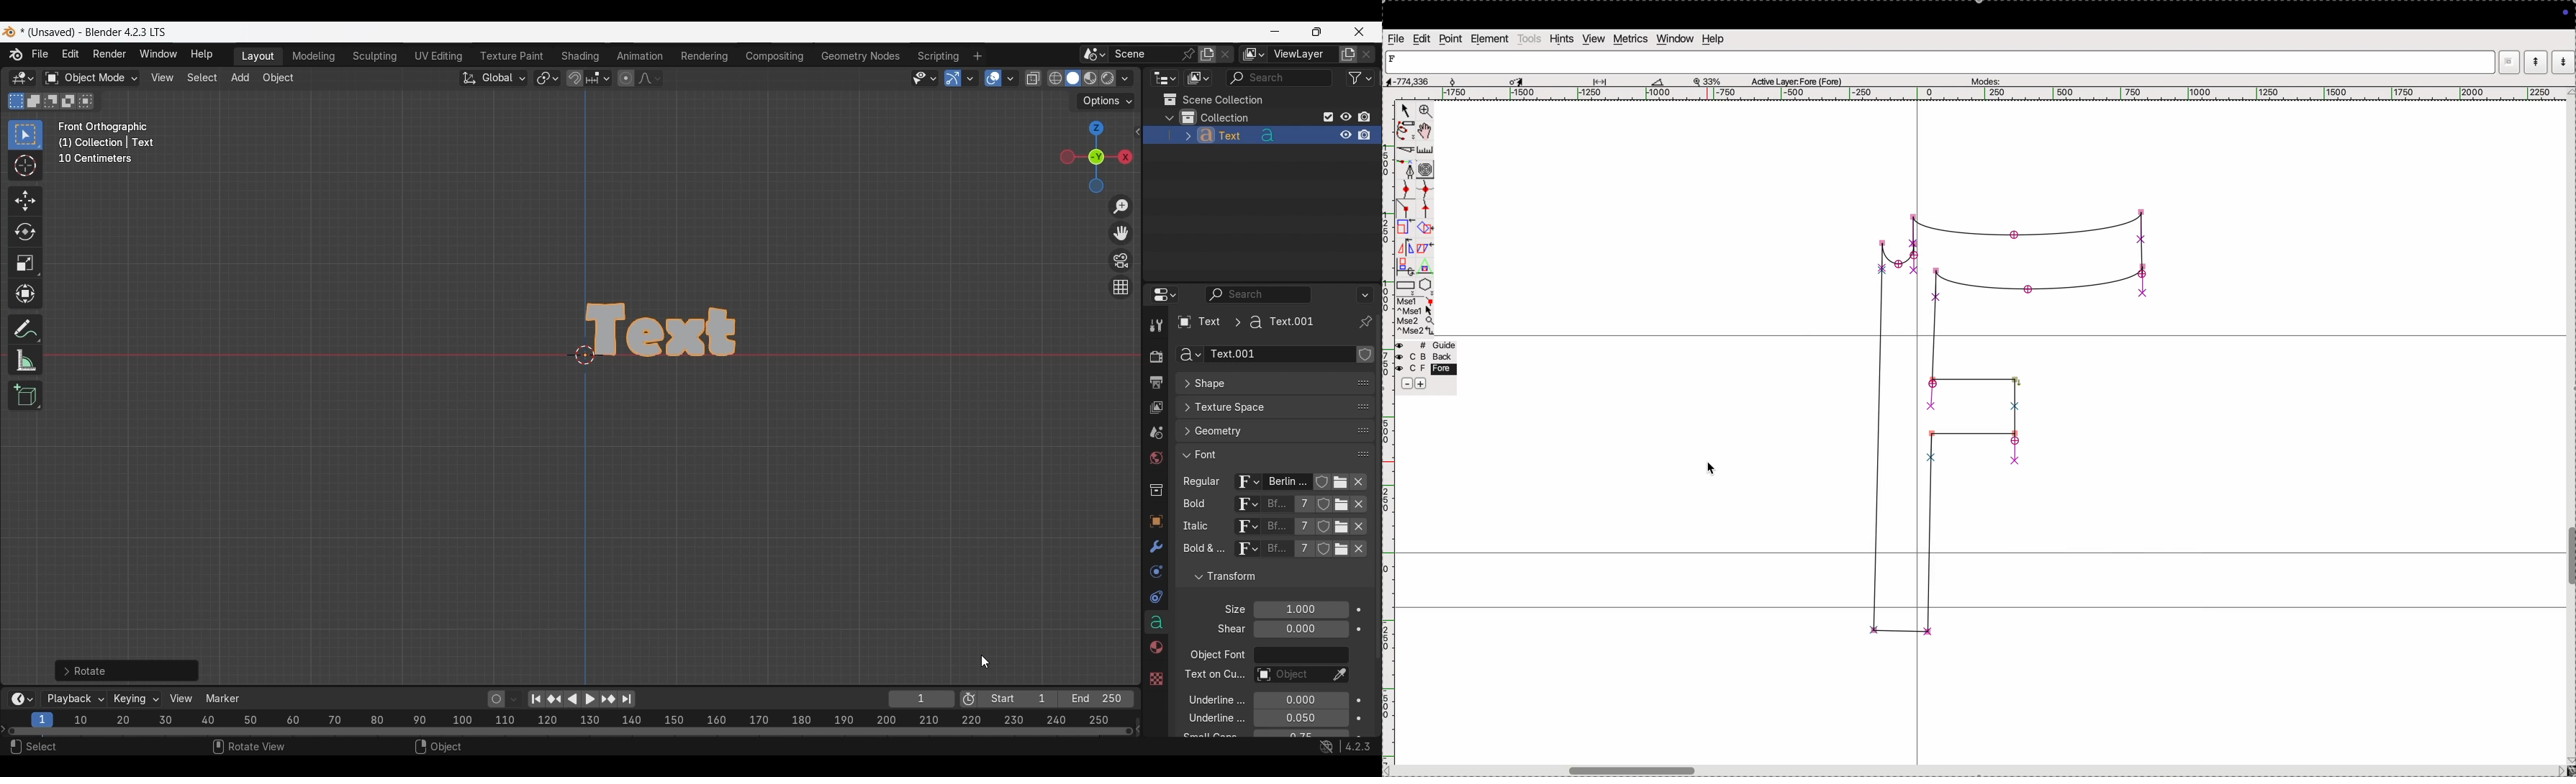 The image size is (2576, 784). I want to click on zoom, so click(1425, 112).